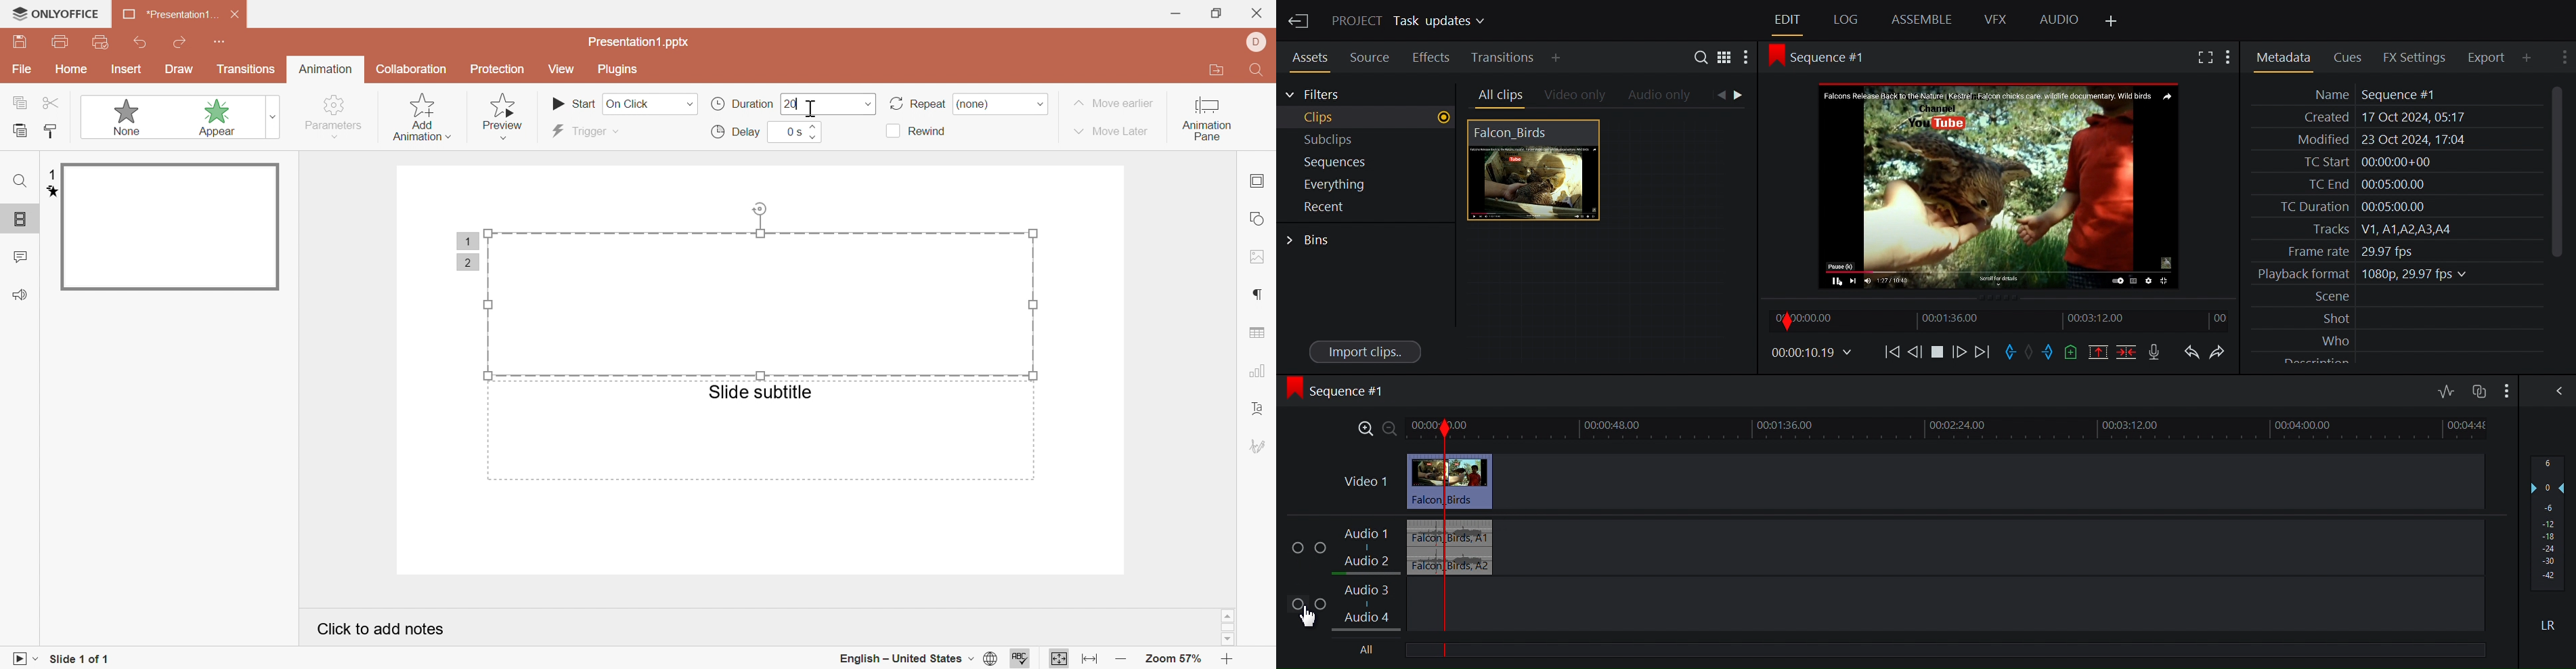  Describe the element at coordinates (1257, 332) in the screenshot. I see `table settings` at that location.